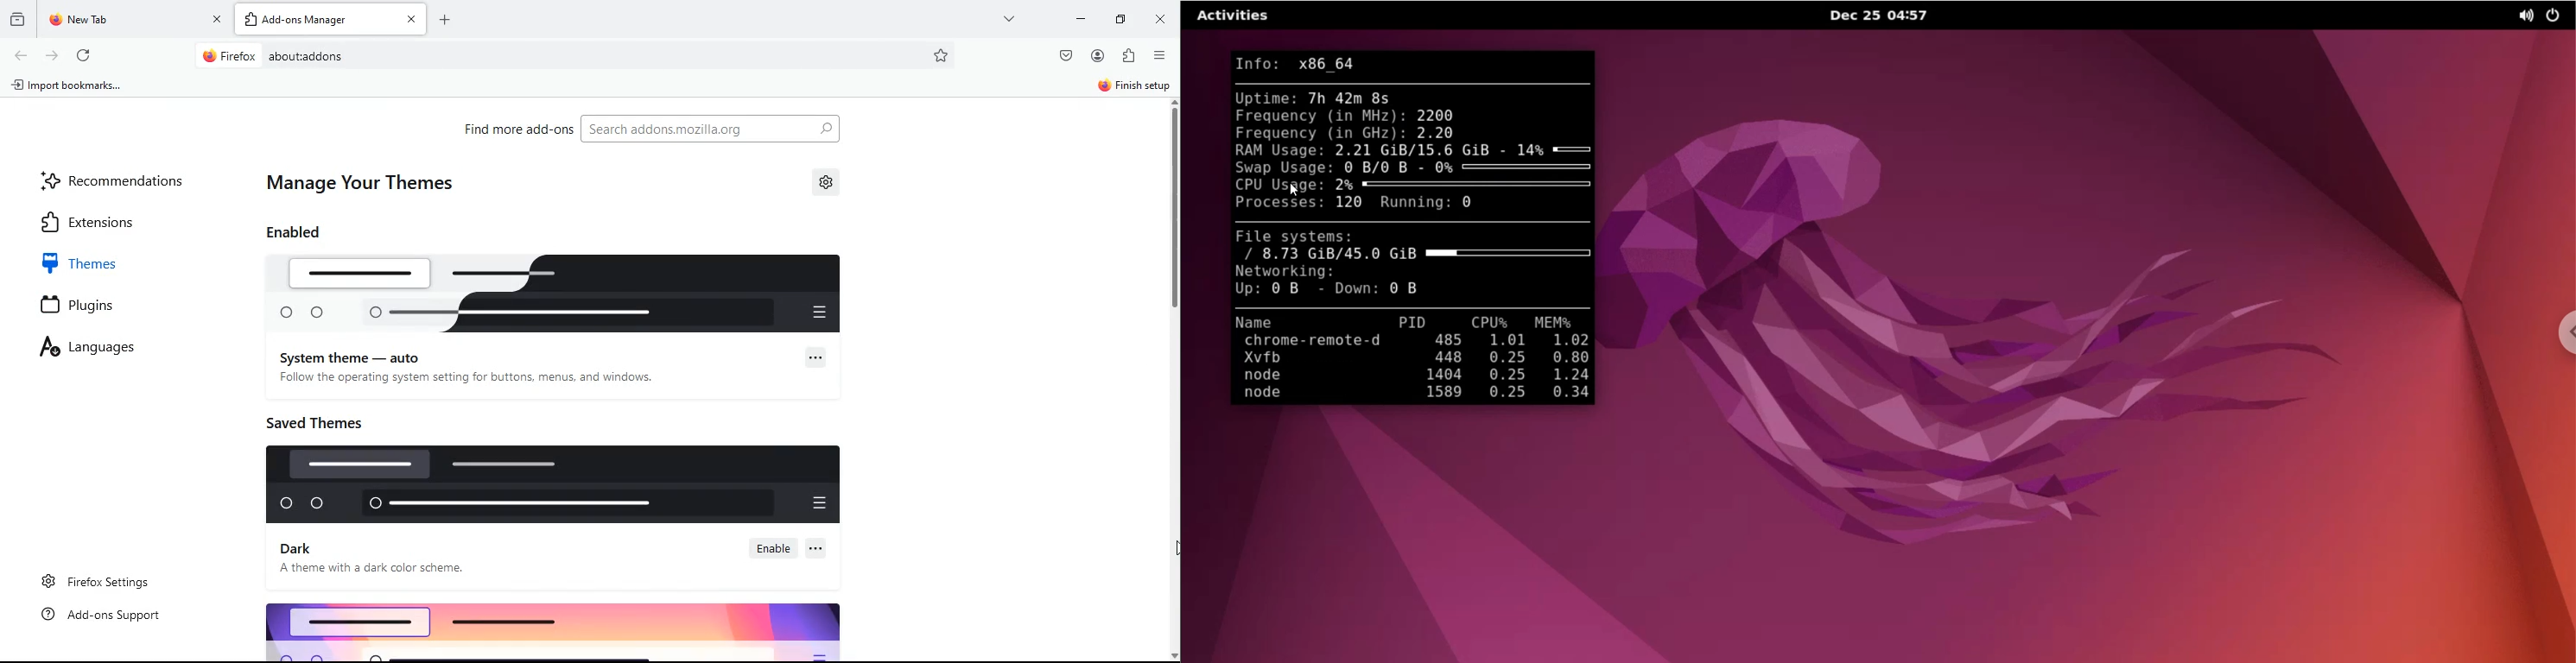  Describe the element at coordinates (1076, 17) in the screenshot. I see `minimize` at that location.